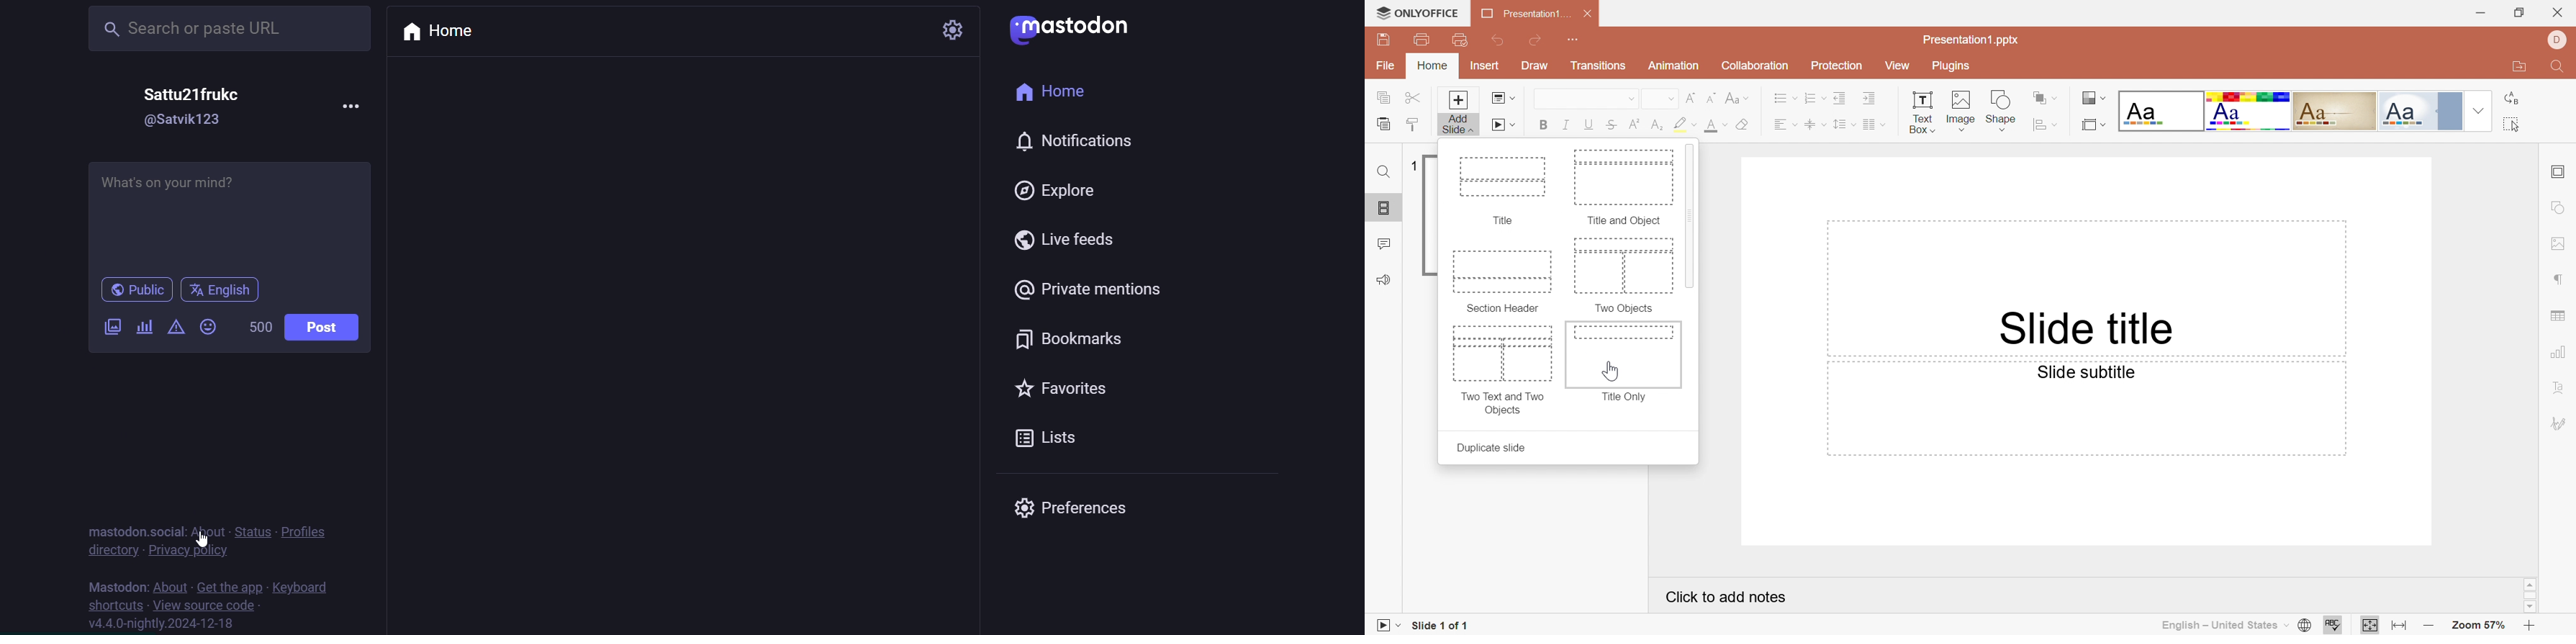 The width and height of the screenshot is (2576, 644). What do you see at coordinates (2516, 67) in the screenshot?
I see `Open file location` at bounding box center [2516, 67].